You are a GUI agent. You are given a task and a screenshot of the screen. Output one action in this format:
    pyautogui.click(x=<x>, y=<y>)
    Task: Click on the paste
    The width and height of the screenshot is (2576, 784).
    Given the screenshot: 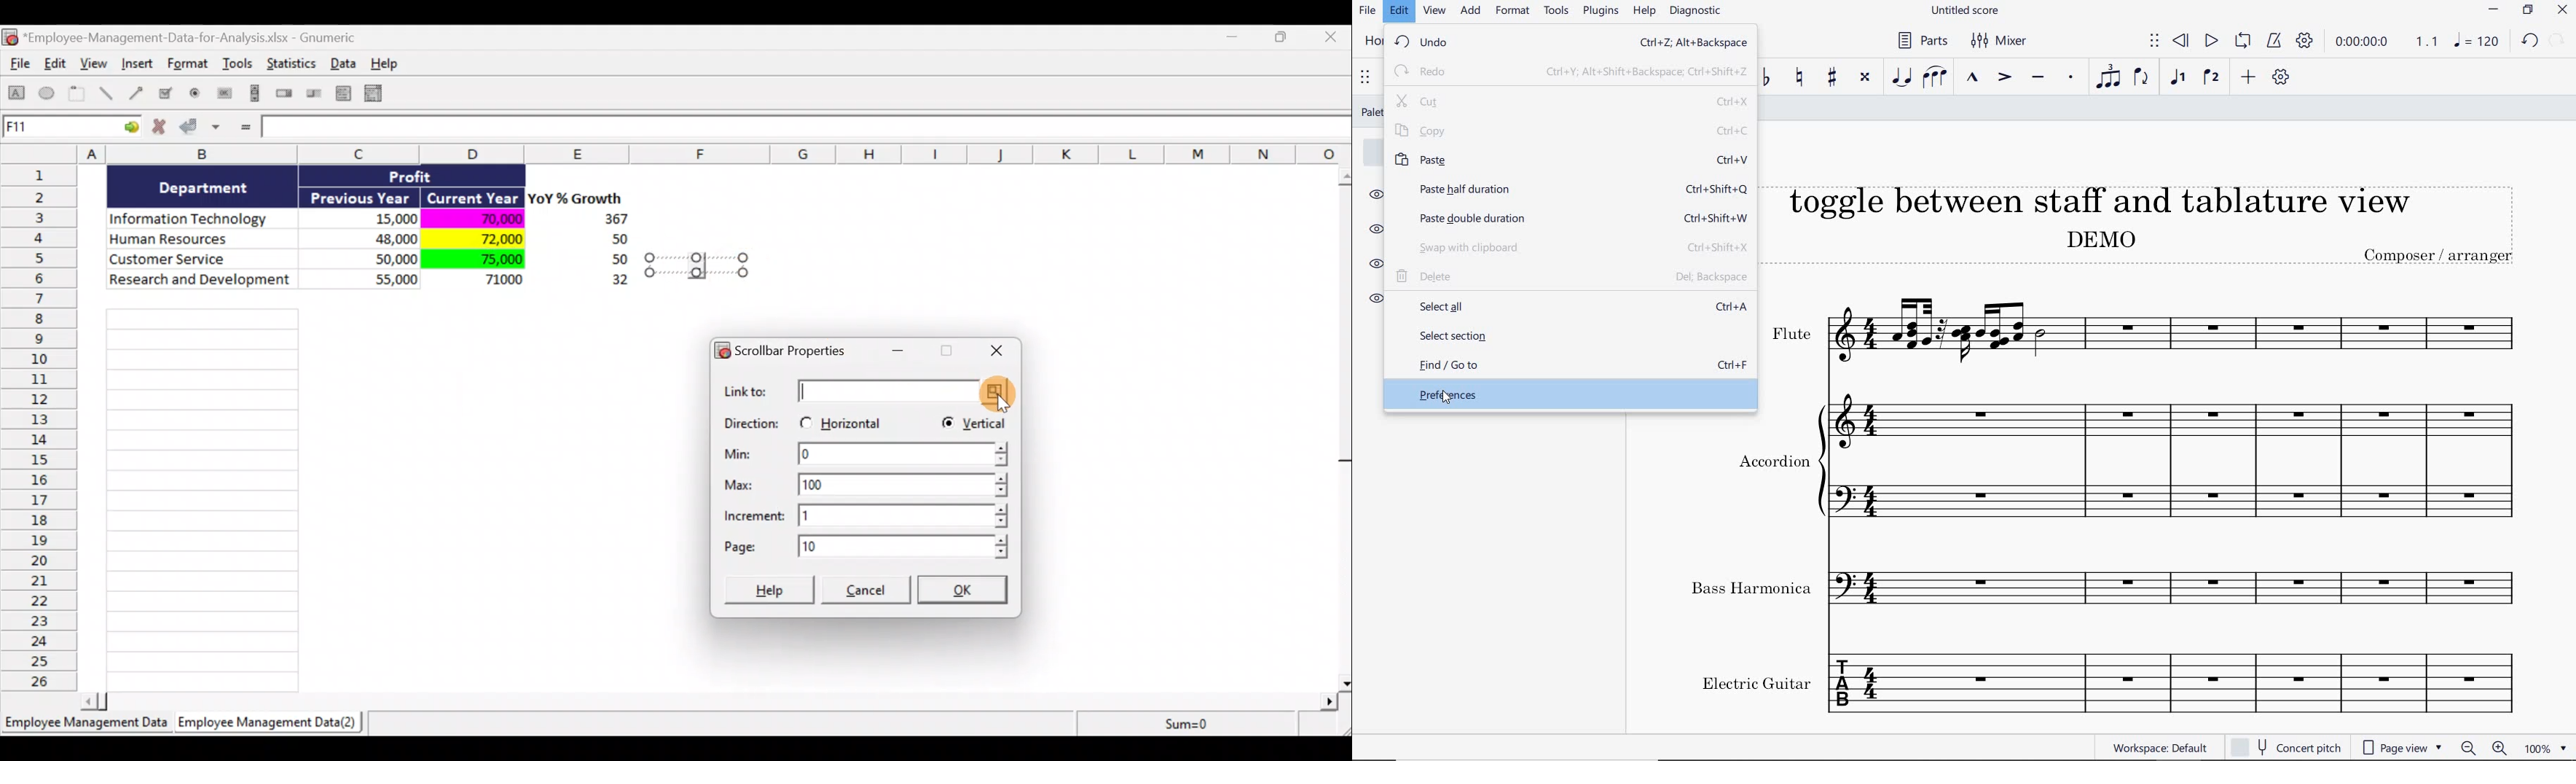 What is the action you would take?
    pyautogui.click(x=1568, y=159)
    